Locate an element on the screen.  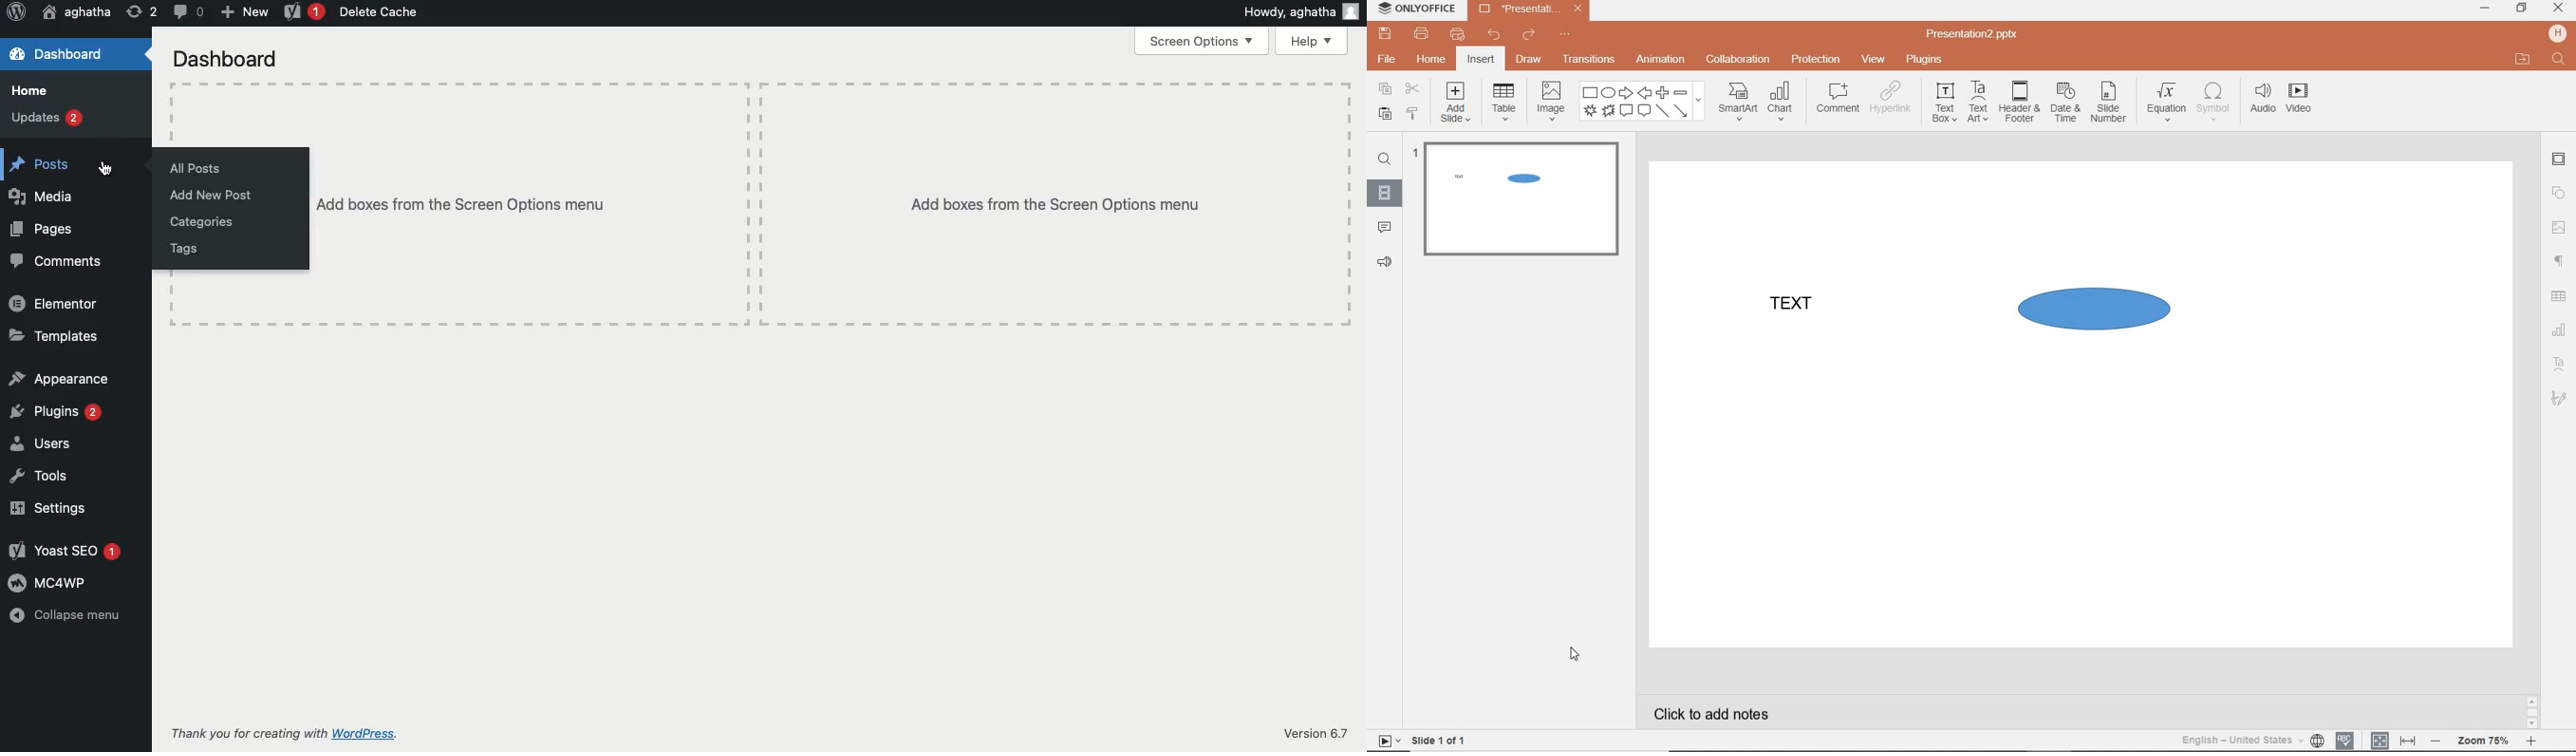
file is located at coordinates (1388, 60).